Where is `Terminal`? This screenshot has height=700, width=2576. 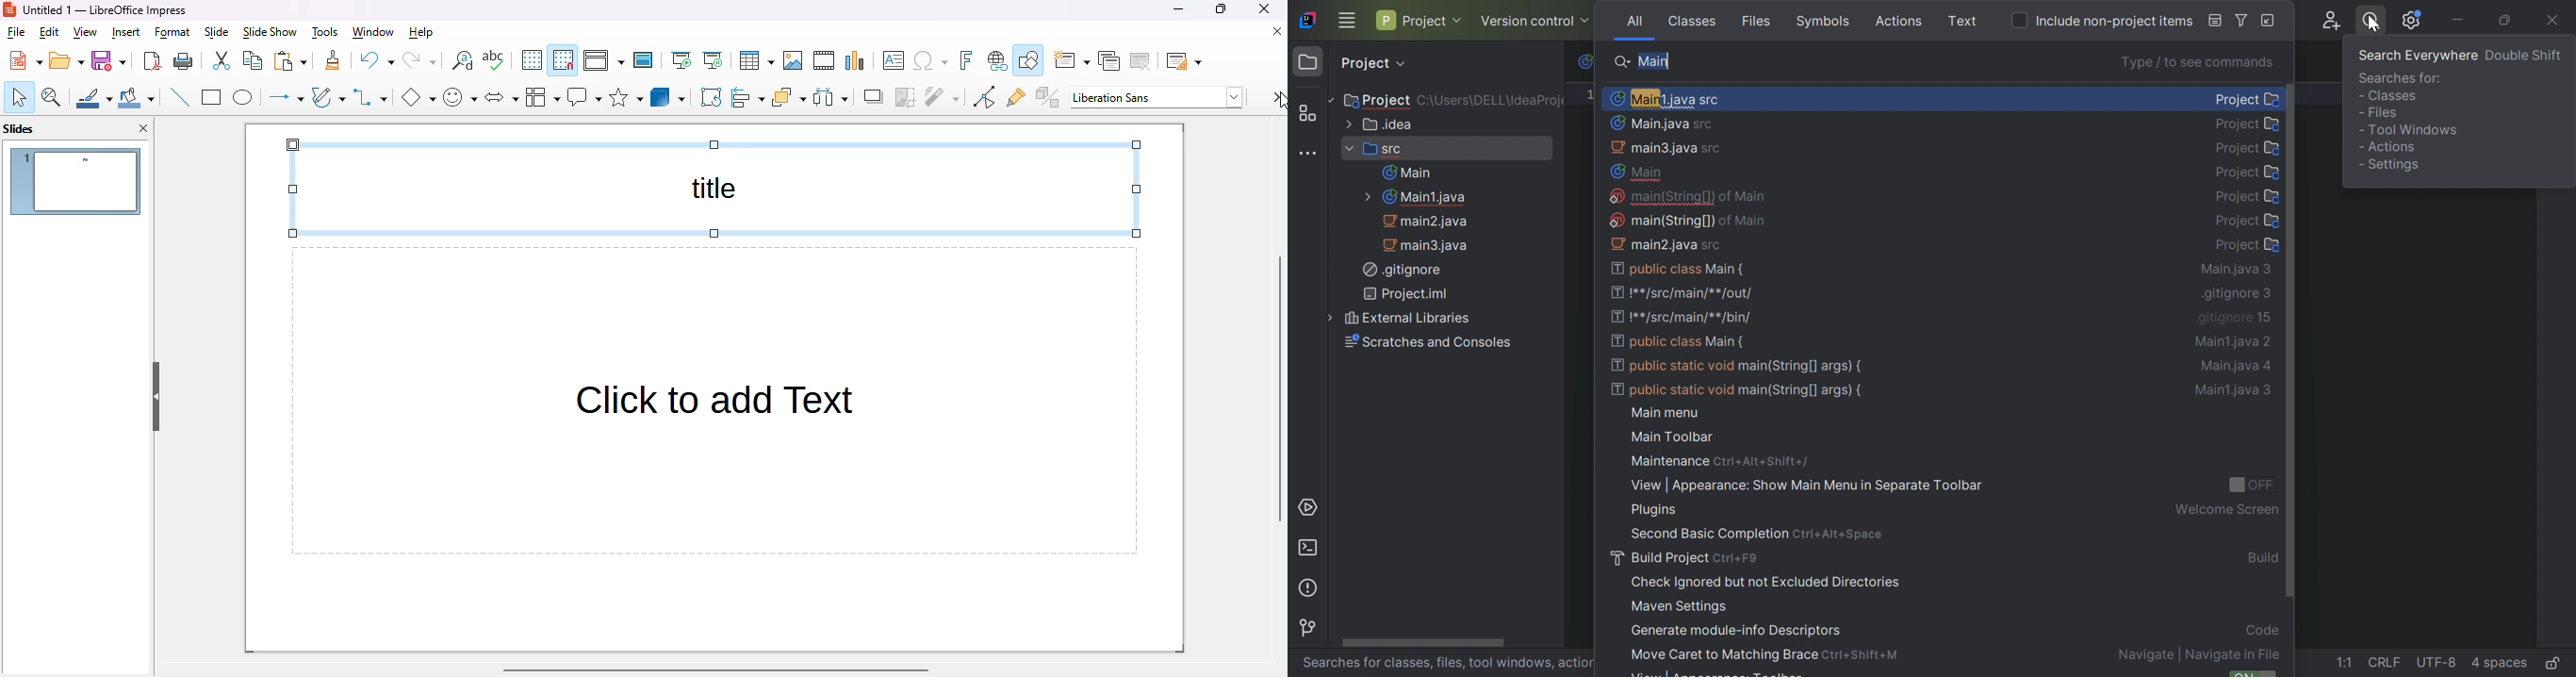 Terminal is located at coordinates (1308, 550).